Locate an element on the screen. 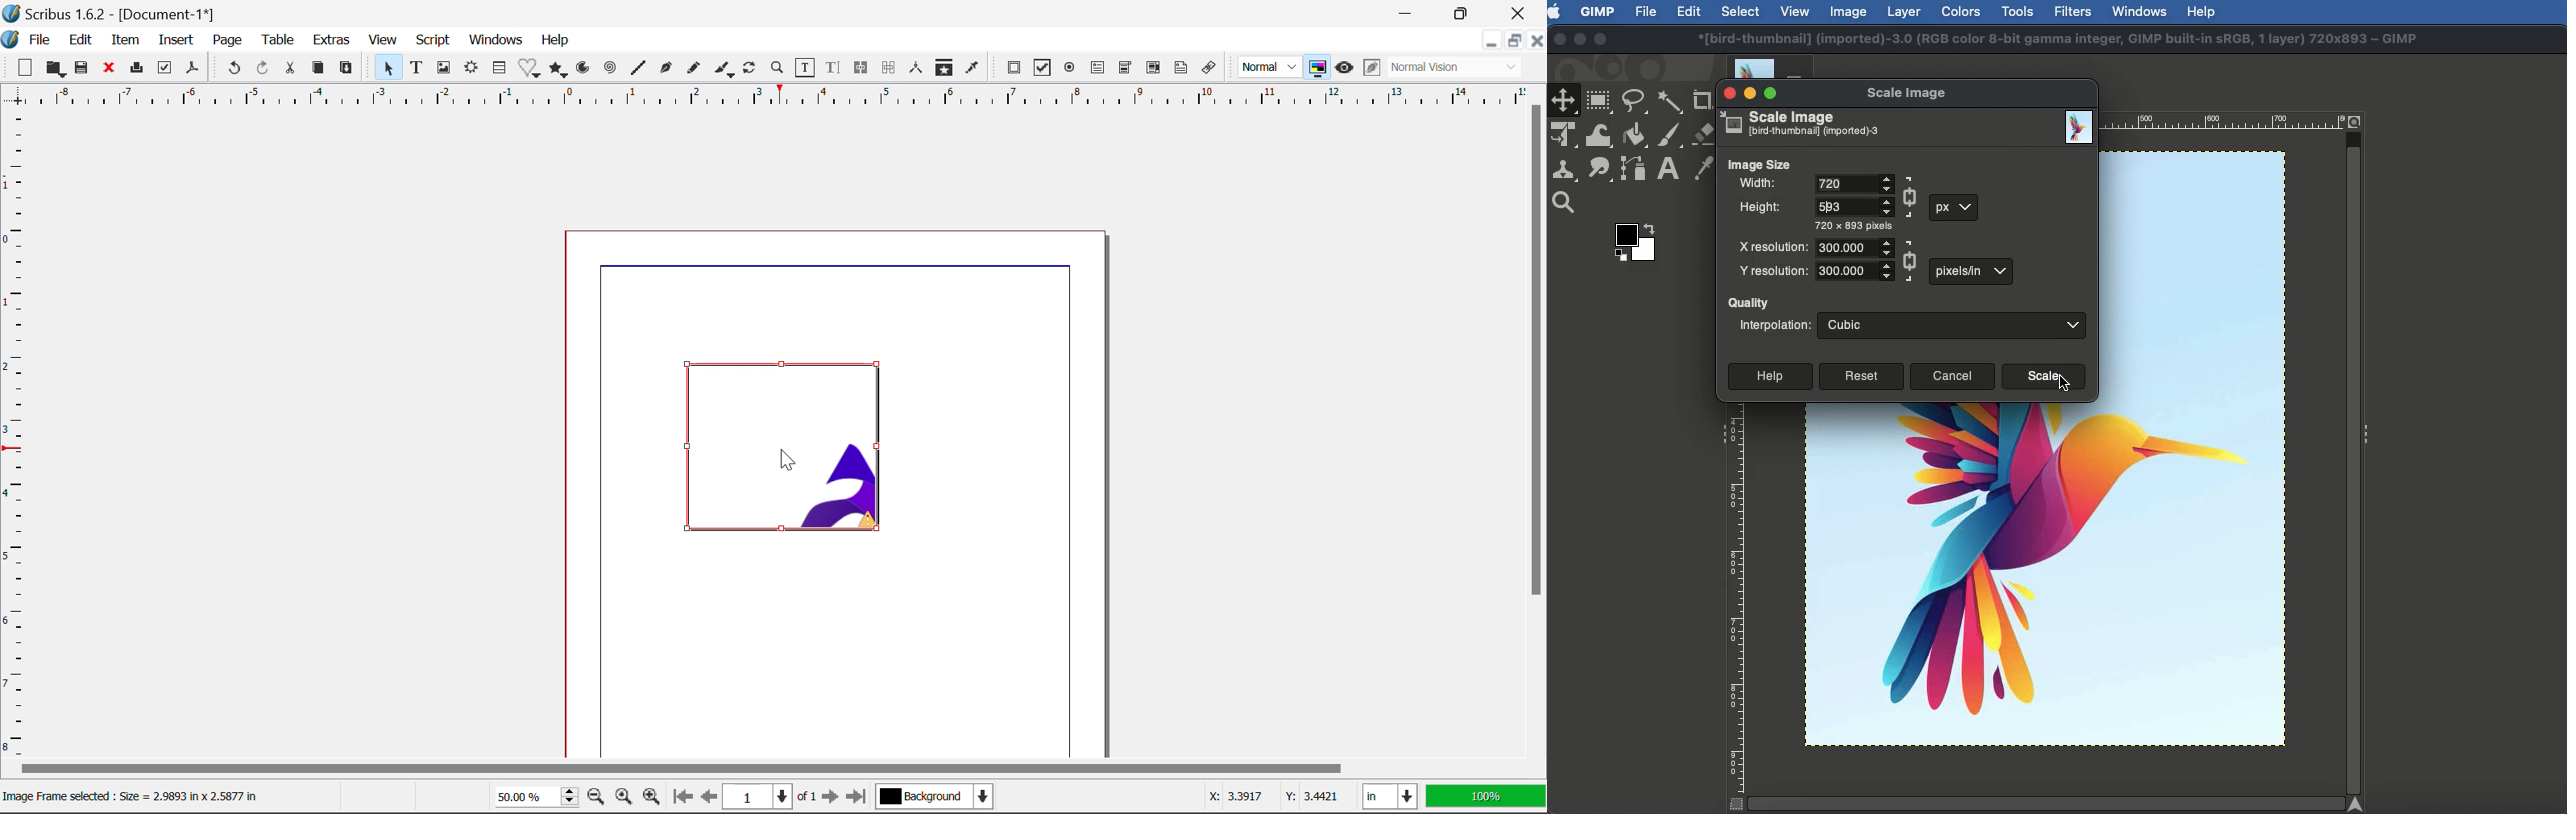  Close is located at coordinates (1519, 14).